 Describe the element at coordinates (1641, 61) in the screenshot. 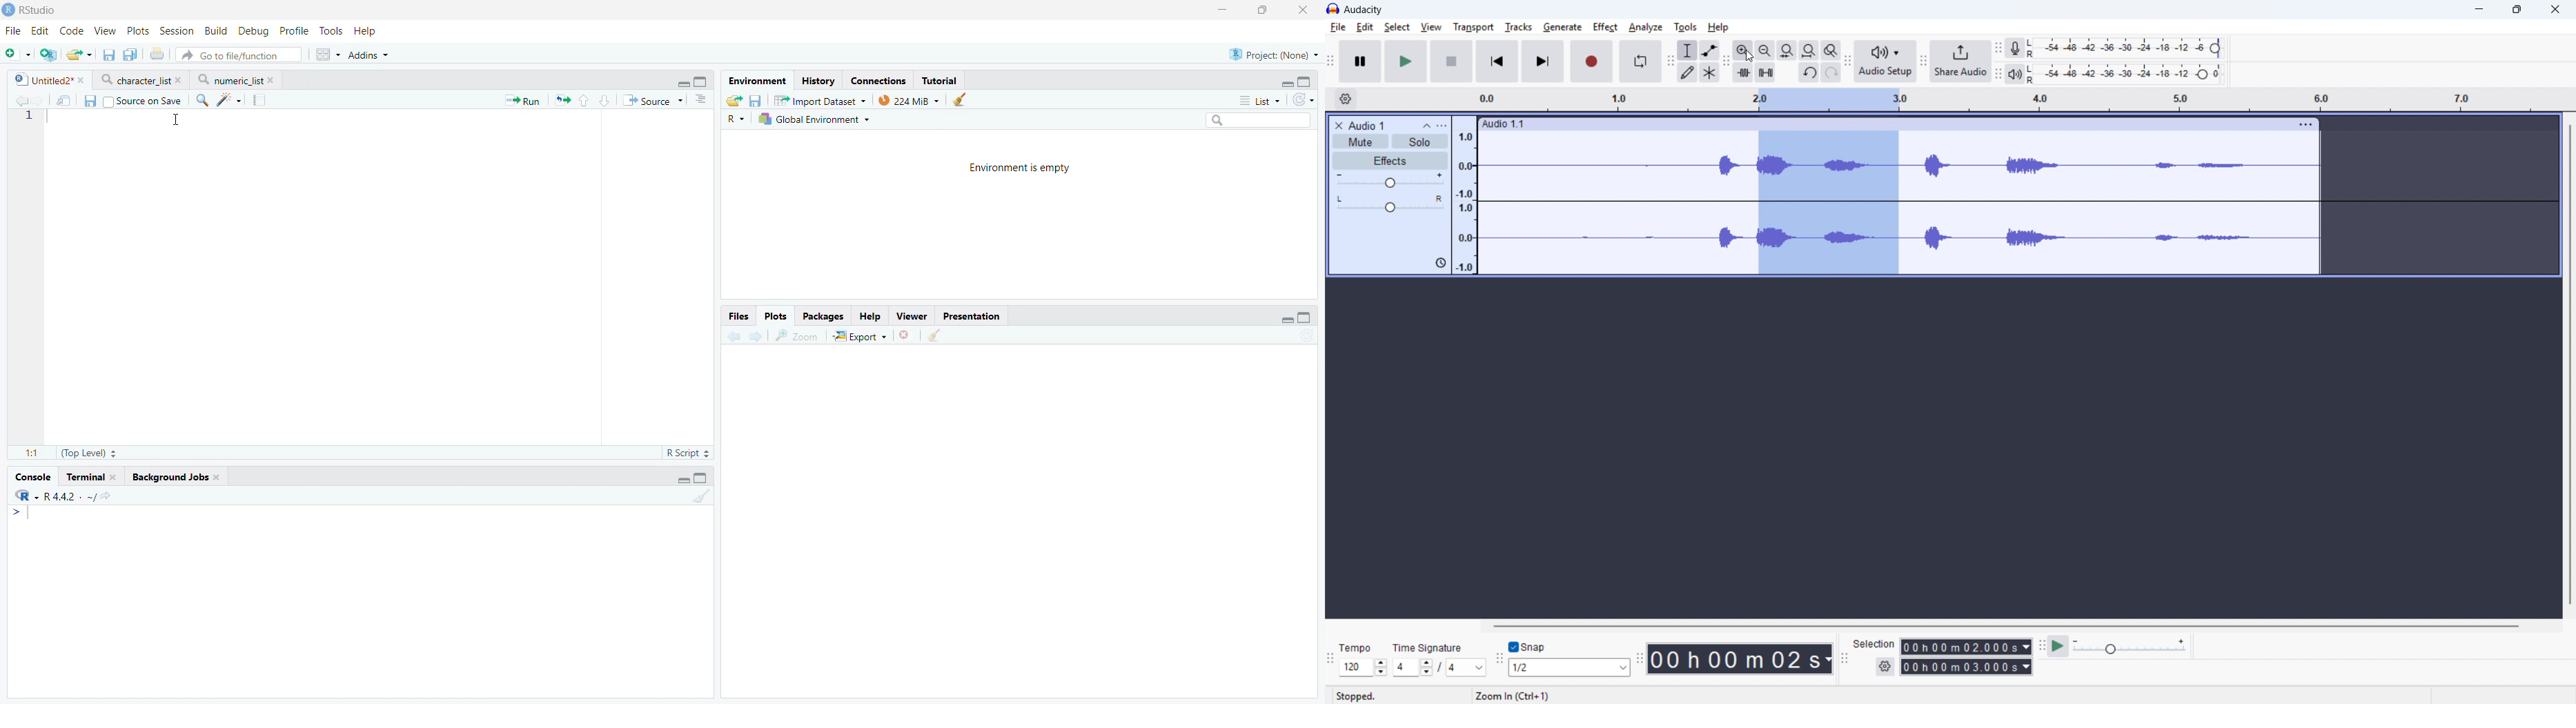

I see `Enable looping` at that location.